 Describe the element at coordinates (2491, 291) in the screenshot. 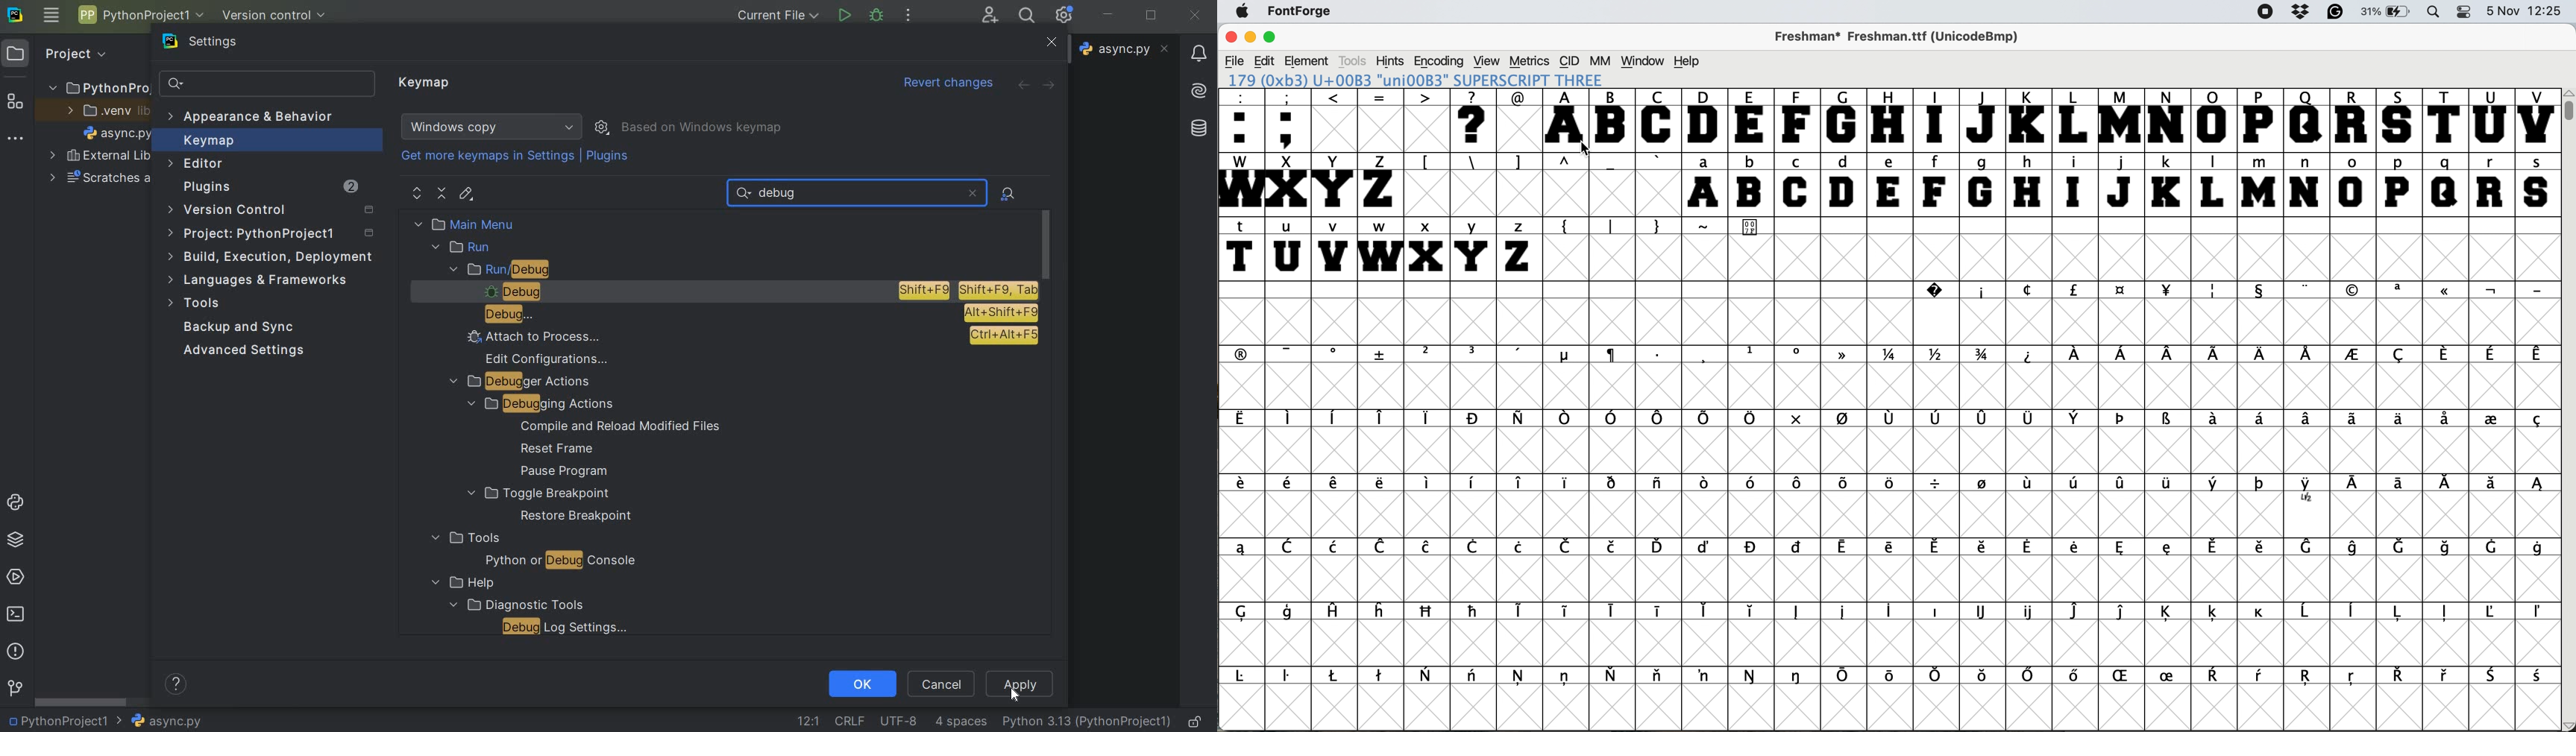

I see `symbol` at that location.